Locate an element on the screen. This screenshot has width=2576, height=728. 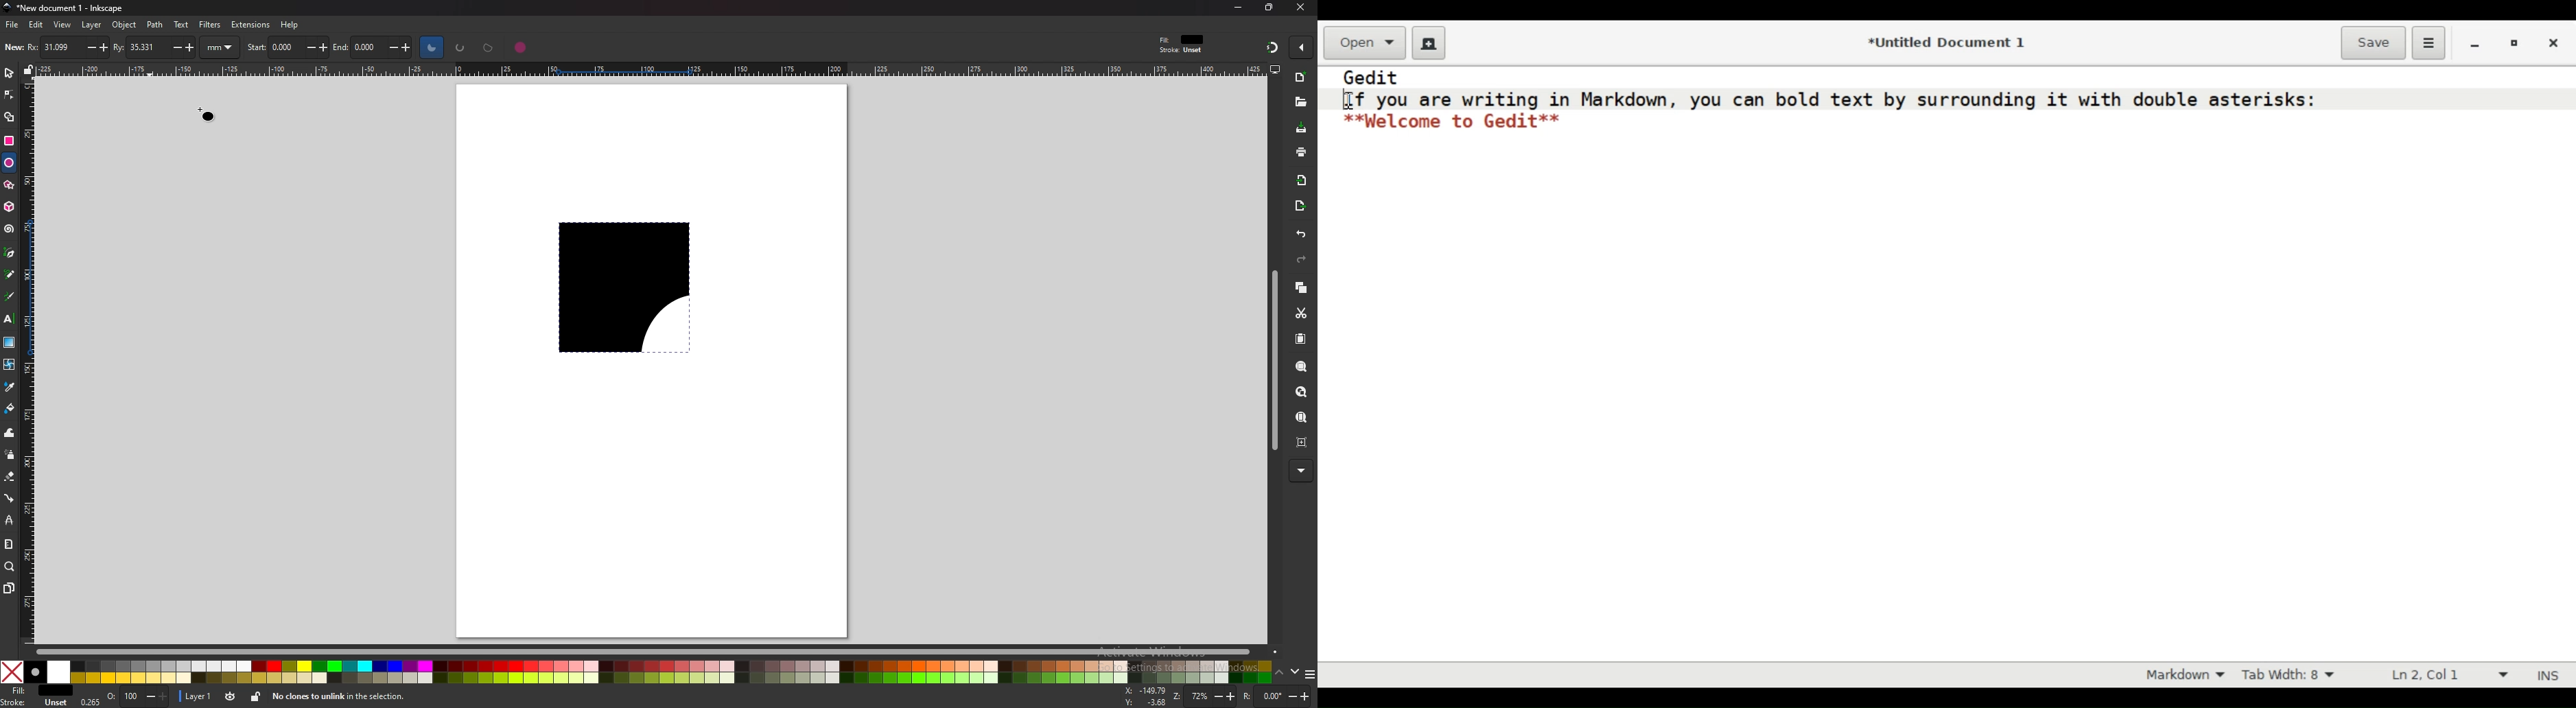
connector is located at coordinates (10, 497).